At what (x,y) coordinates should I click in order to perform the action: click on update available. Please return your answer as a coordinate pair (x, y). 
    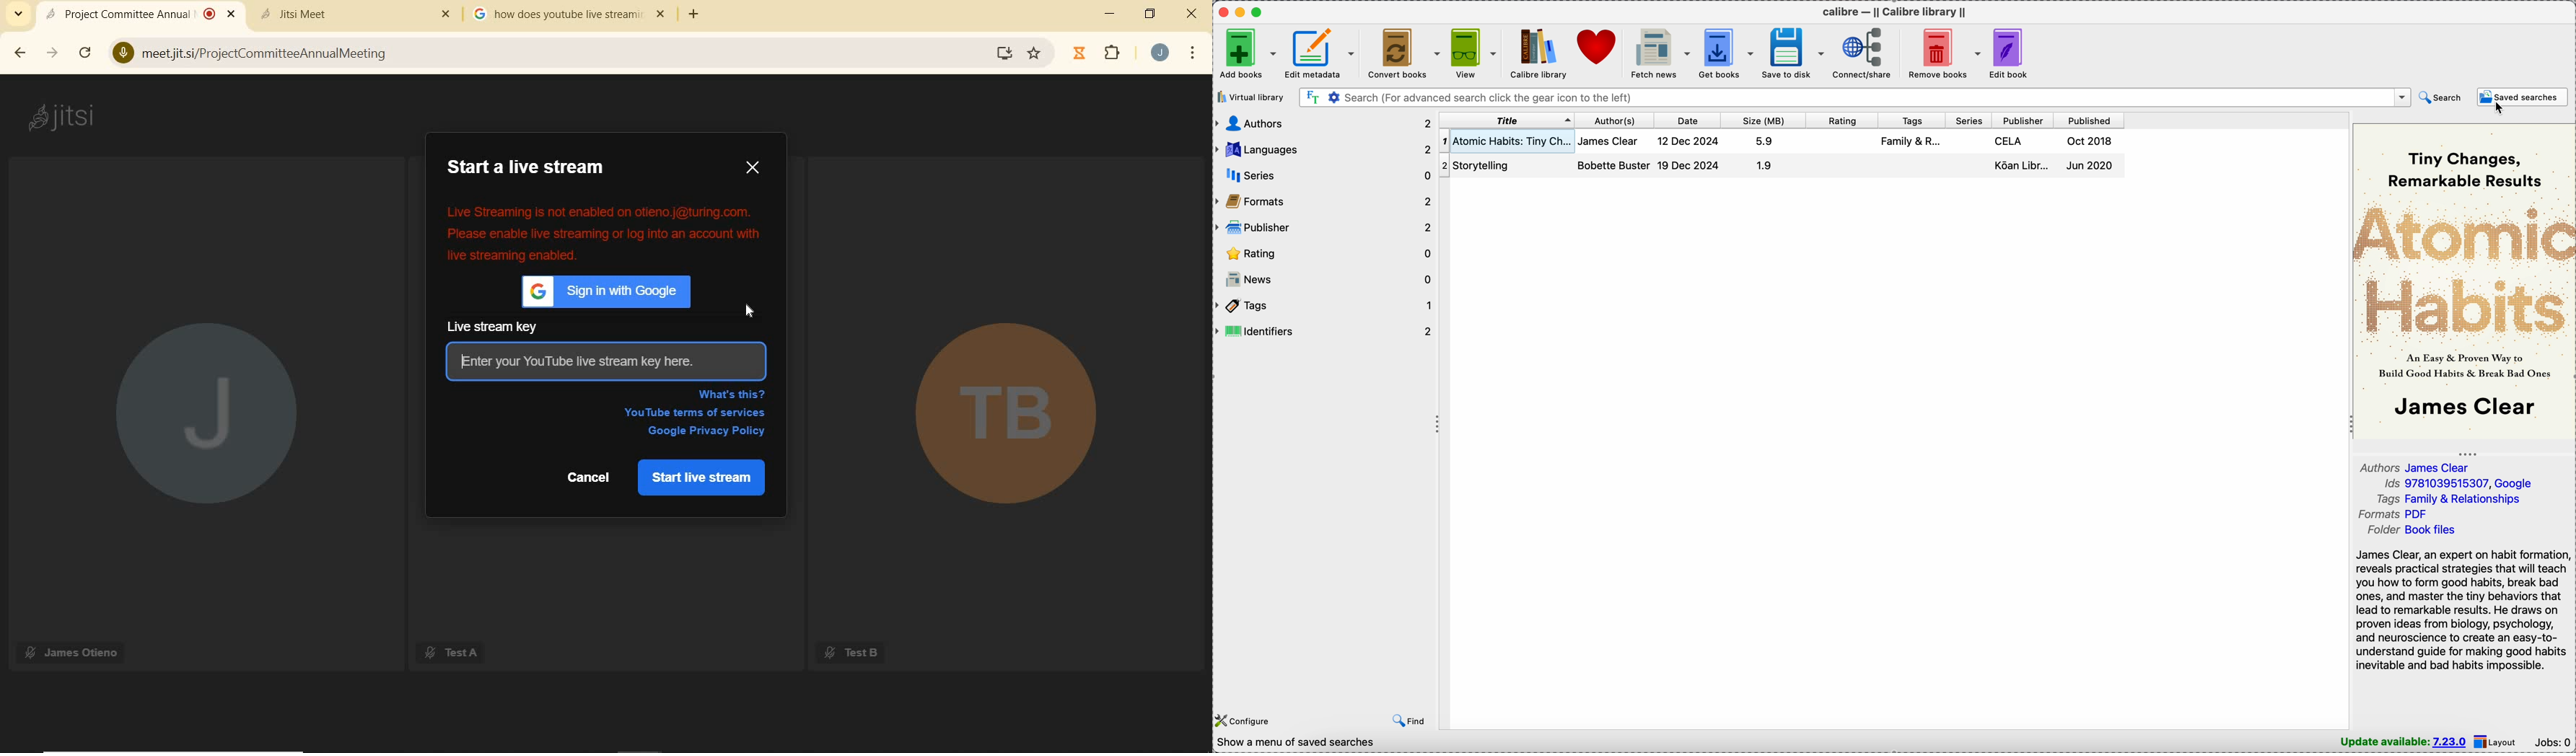
    Looking at the image, I should click on (2404, 742).